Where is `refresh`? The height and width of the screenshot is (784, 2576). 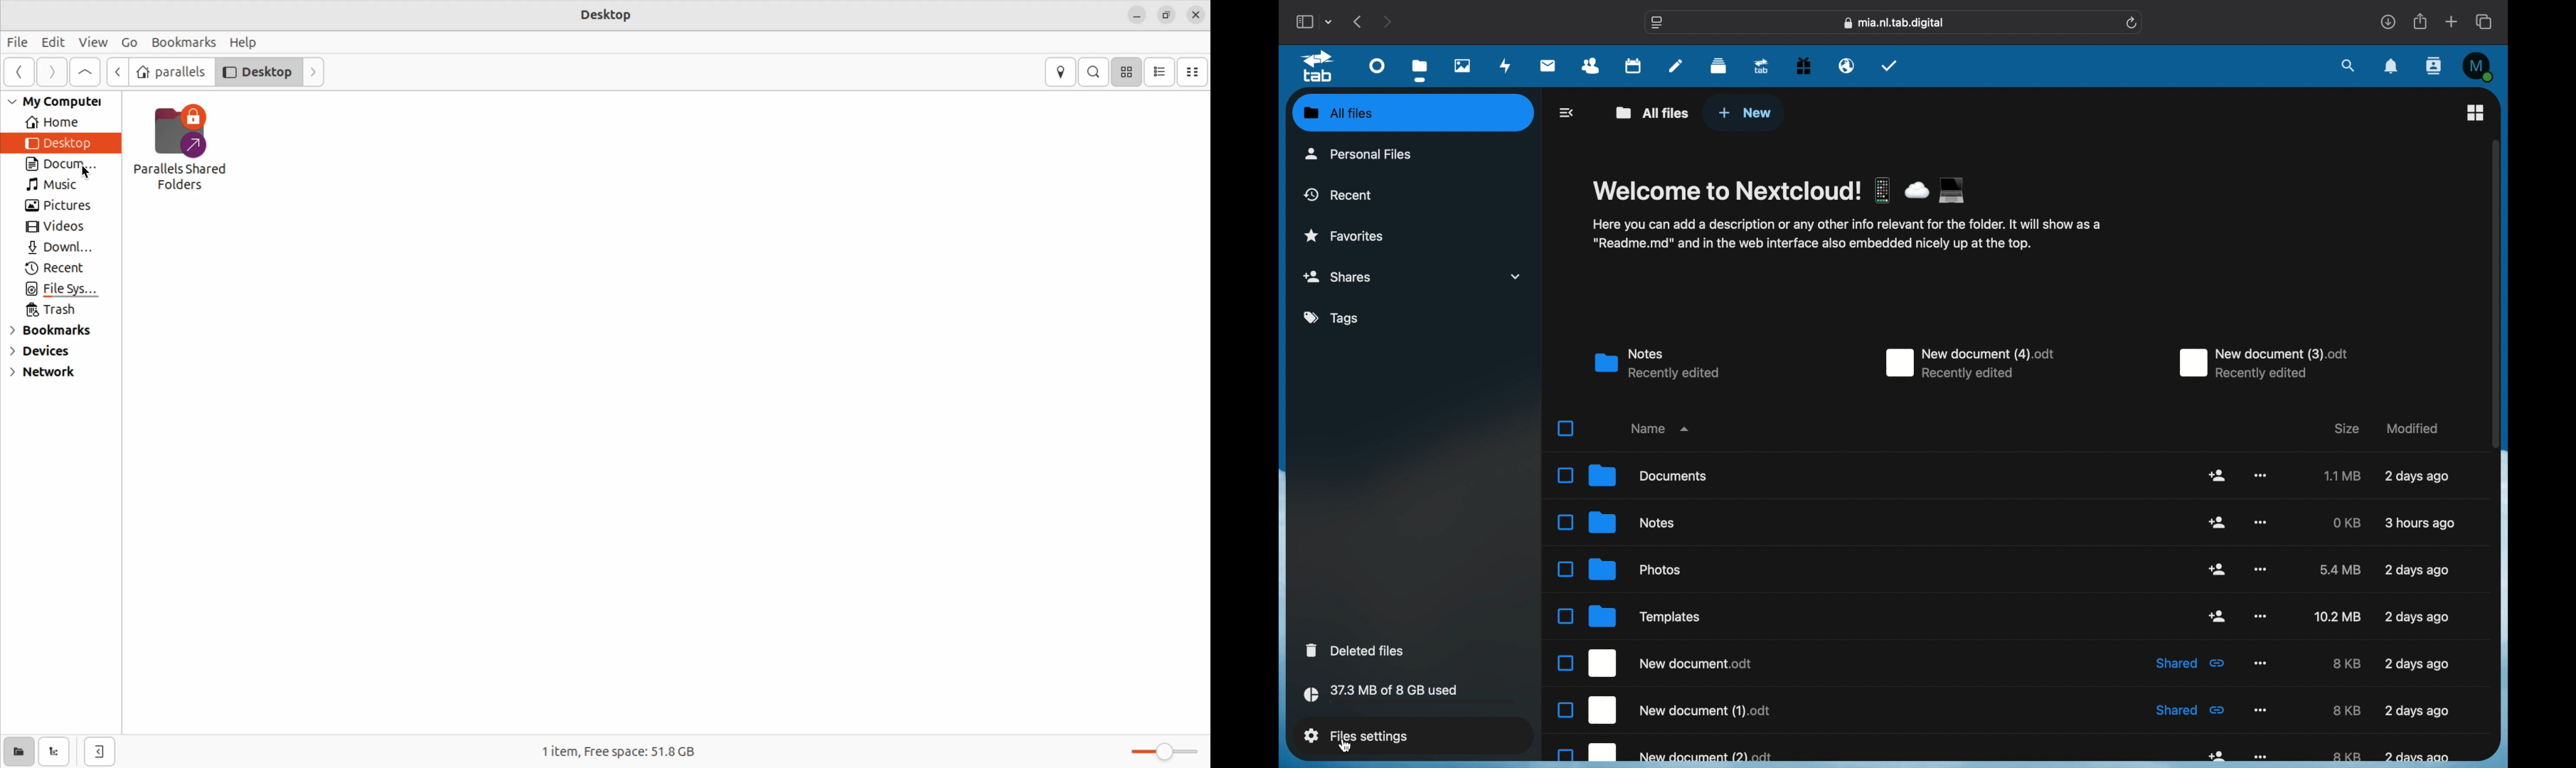 refresh is located at coordinates (2132, 22).